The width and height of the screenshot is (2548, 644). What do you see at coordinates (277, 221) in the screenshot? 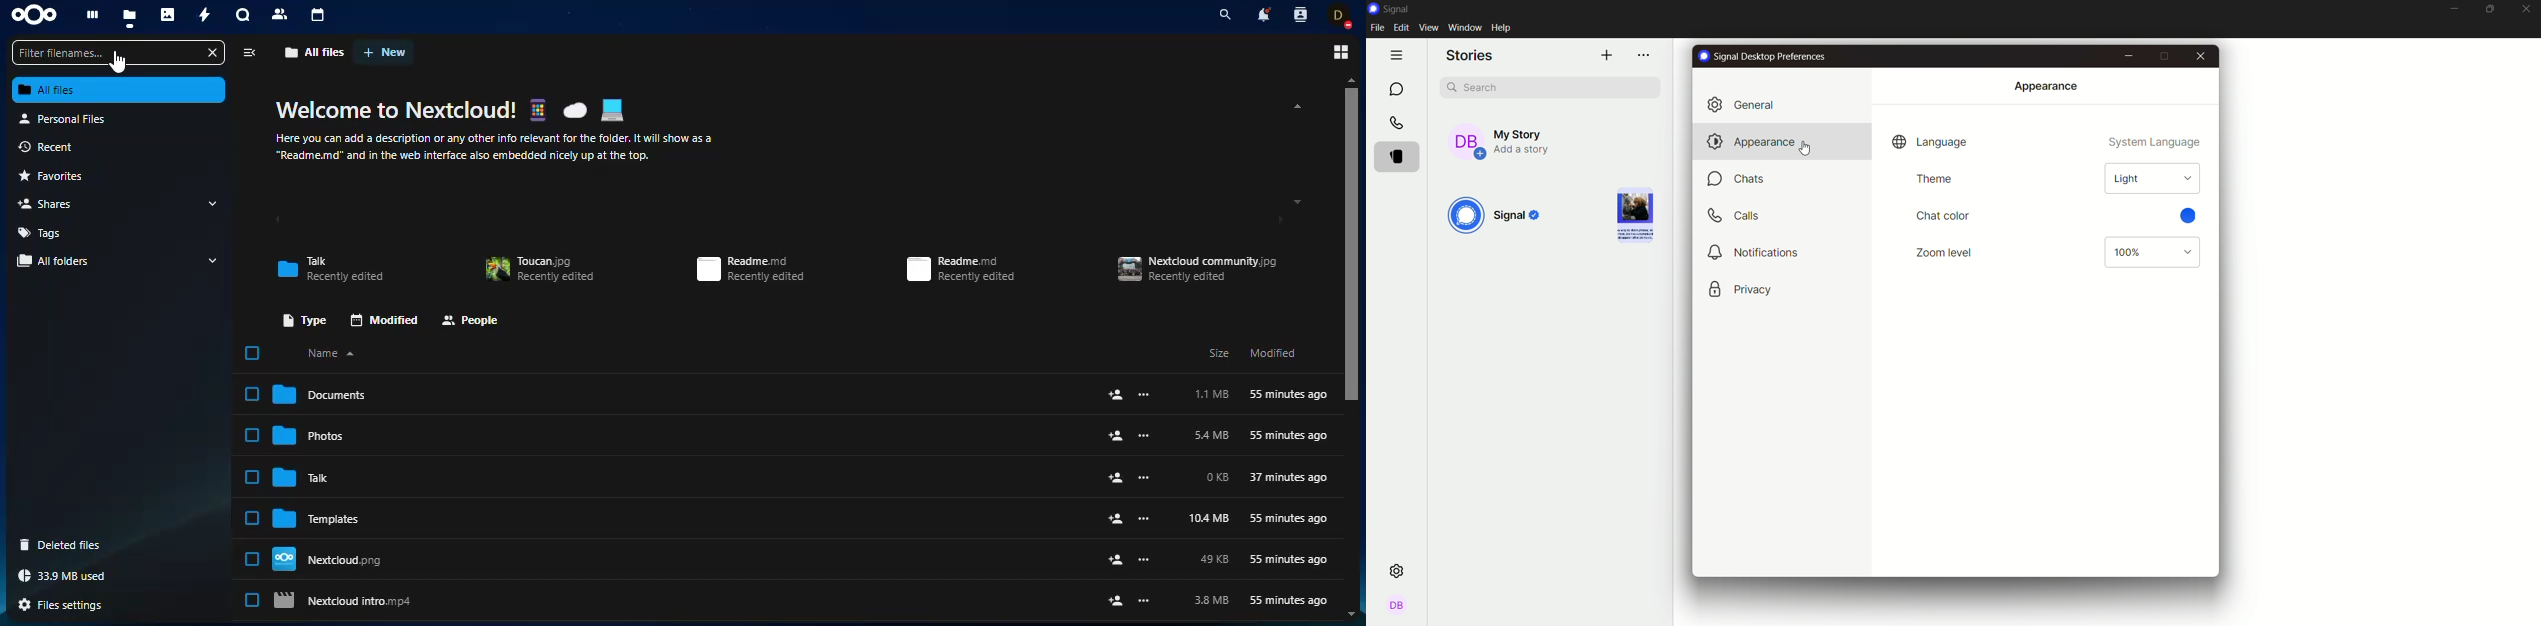
I see `scroll left` at bounding box center [277, 221].